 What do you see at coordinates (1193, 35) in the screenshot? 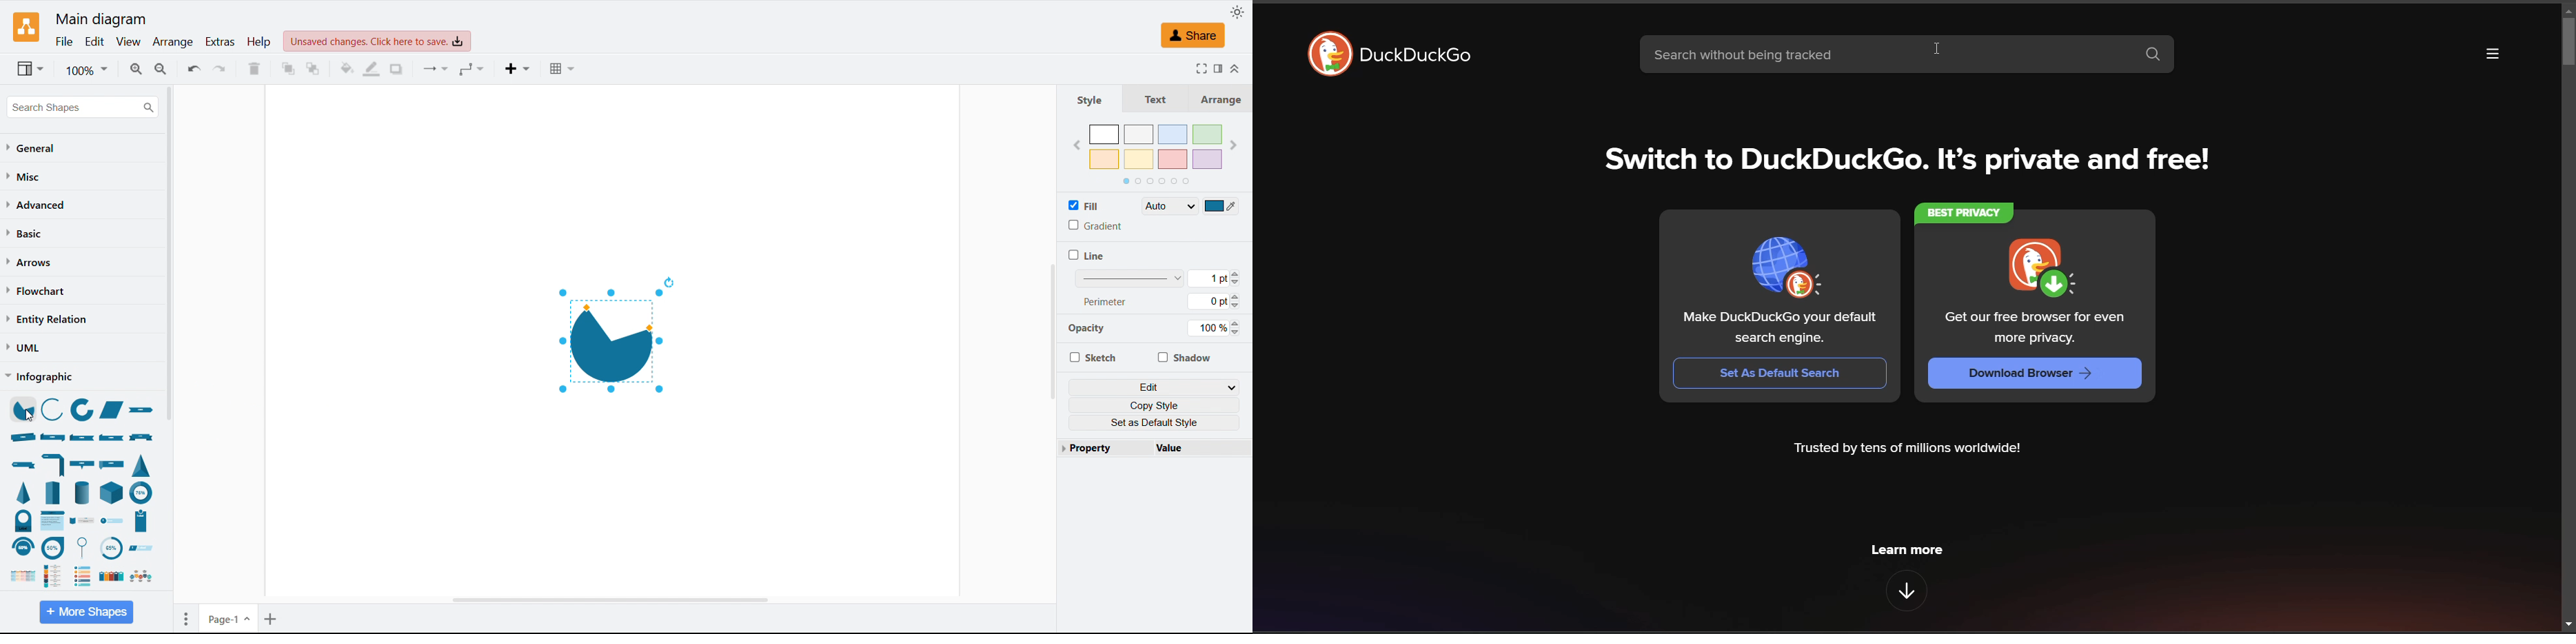
I see `Share ` at bounding box center [1193, 35].